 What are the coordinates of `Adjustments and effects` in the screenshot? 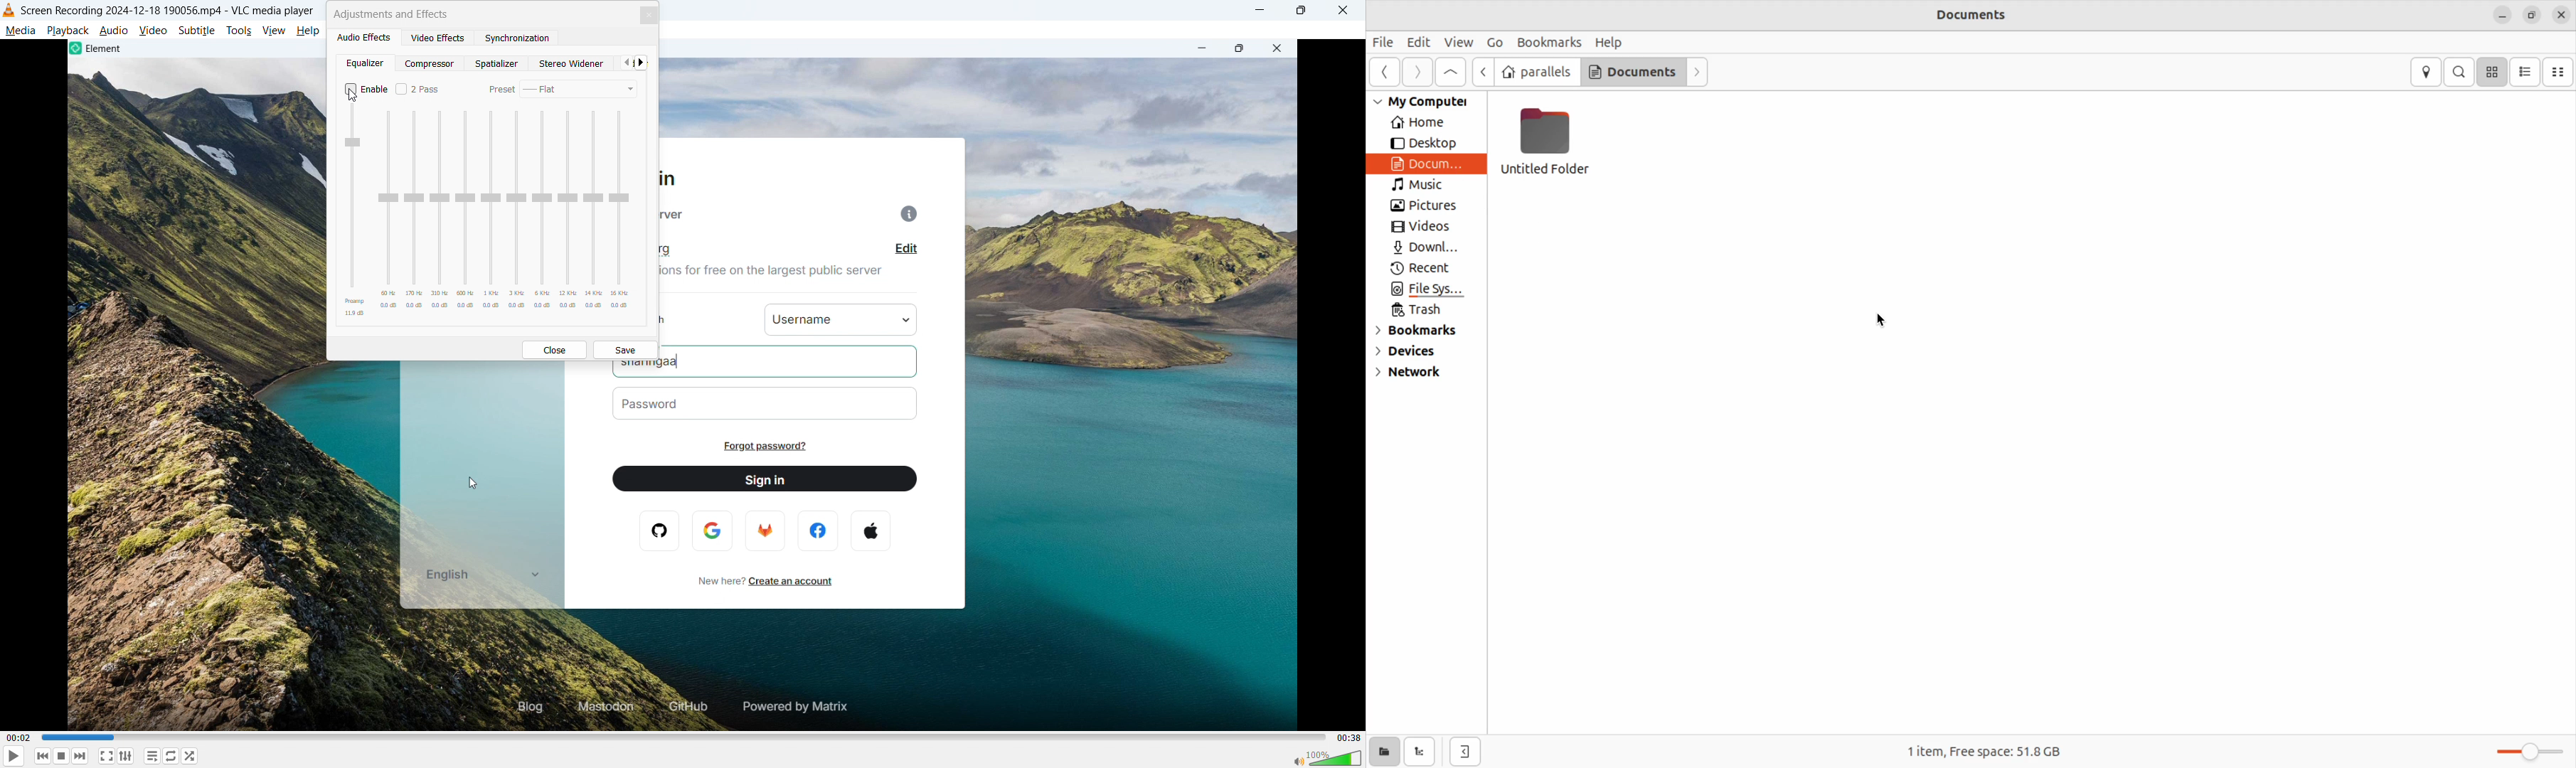 It's located at (391, 14).